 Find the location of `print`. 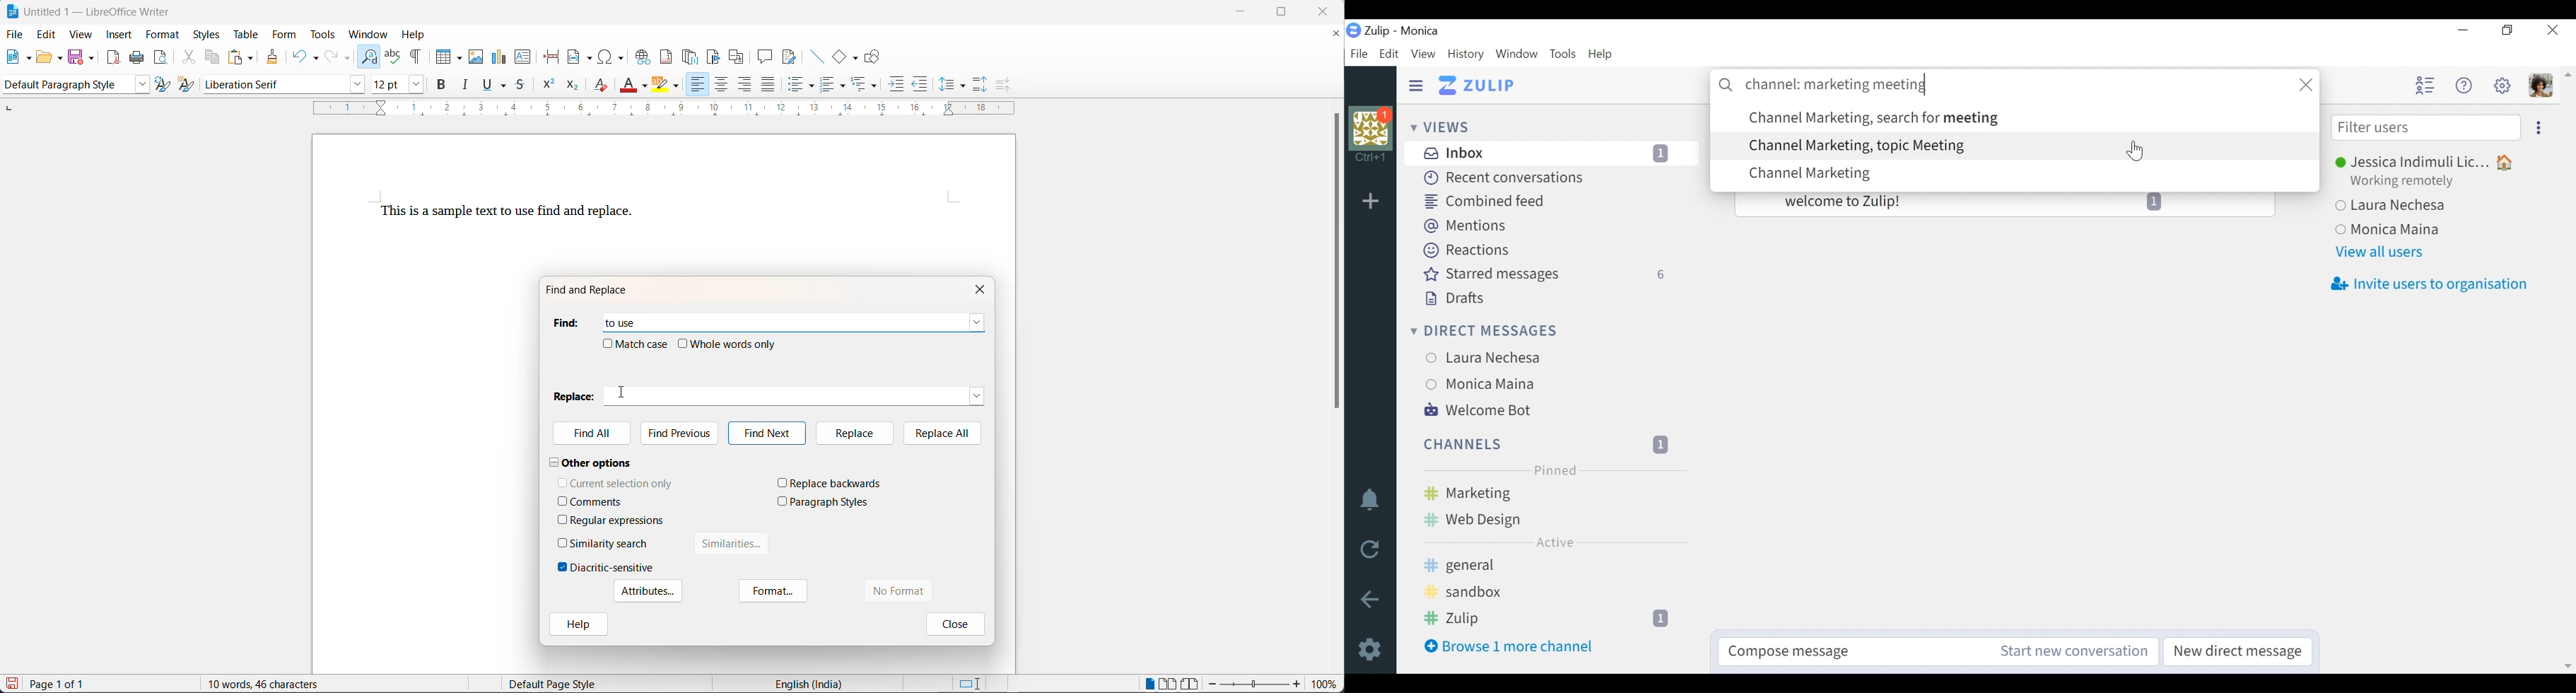

print is located at coordinates (140, 58).